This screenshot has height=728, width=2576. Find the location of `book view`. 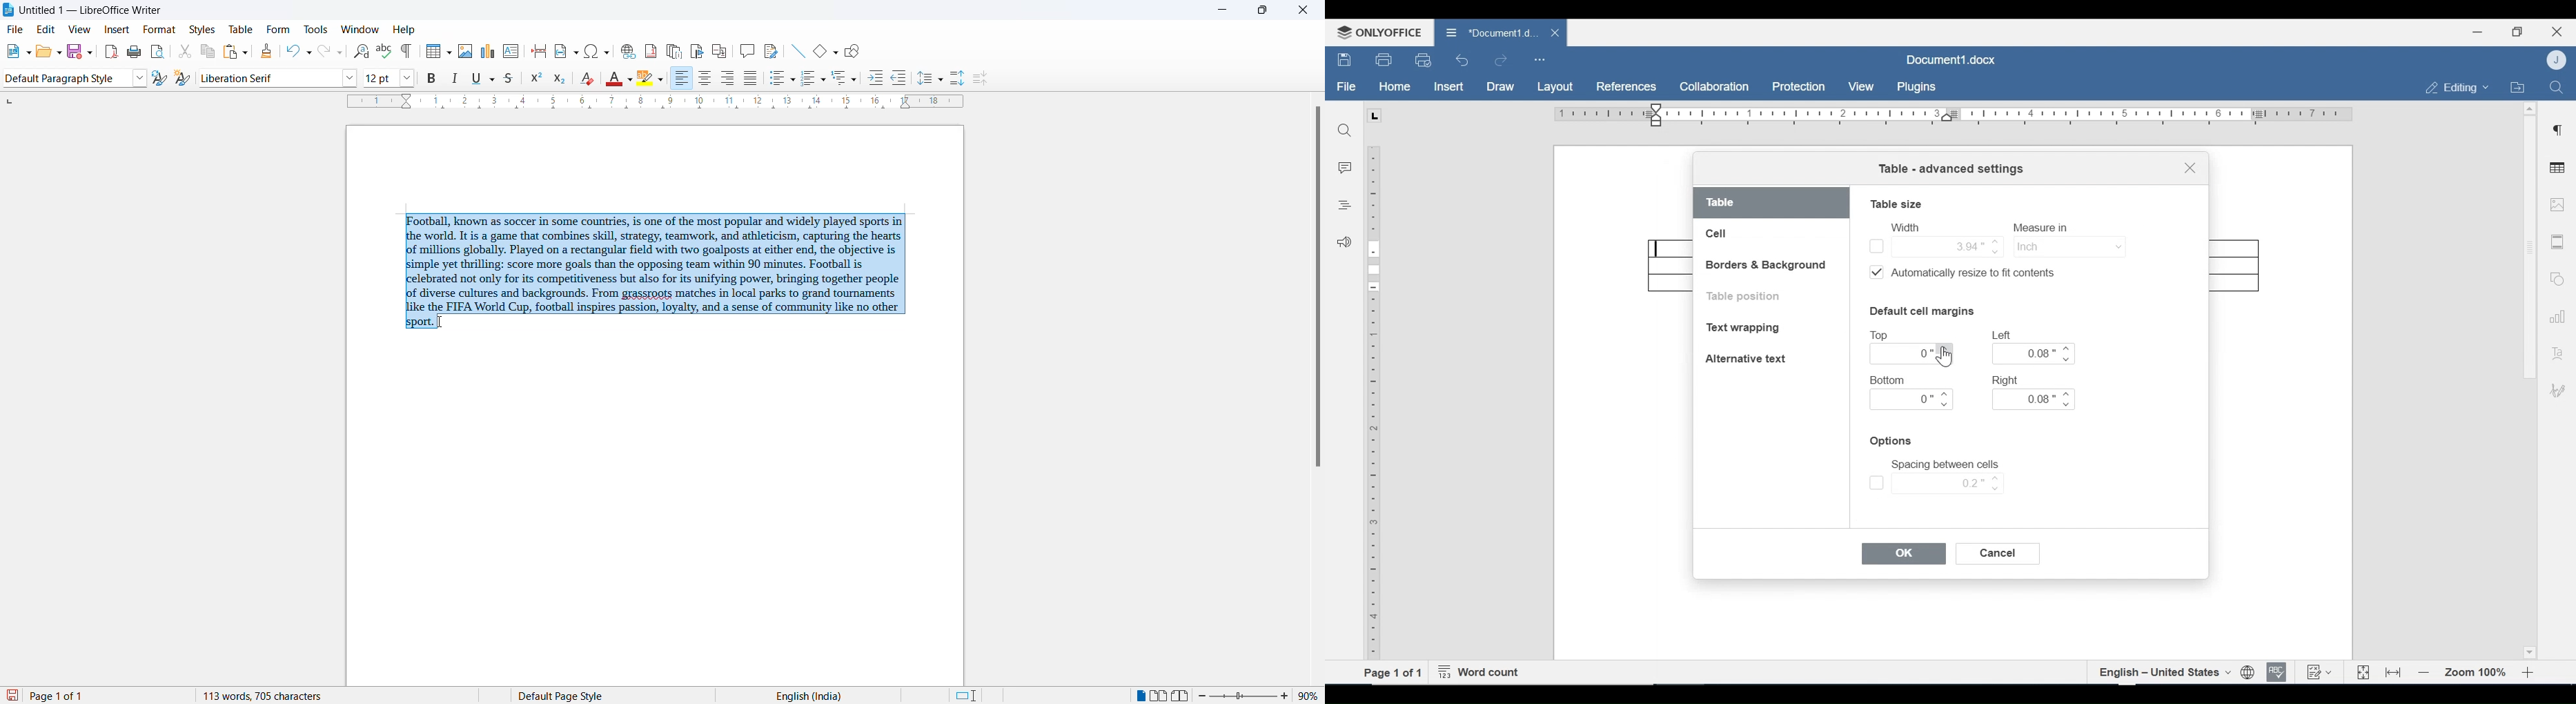

book view is located at coordinates (1183, 696).